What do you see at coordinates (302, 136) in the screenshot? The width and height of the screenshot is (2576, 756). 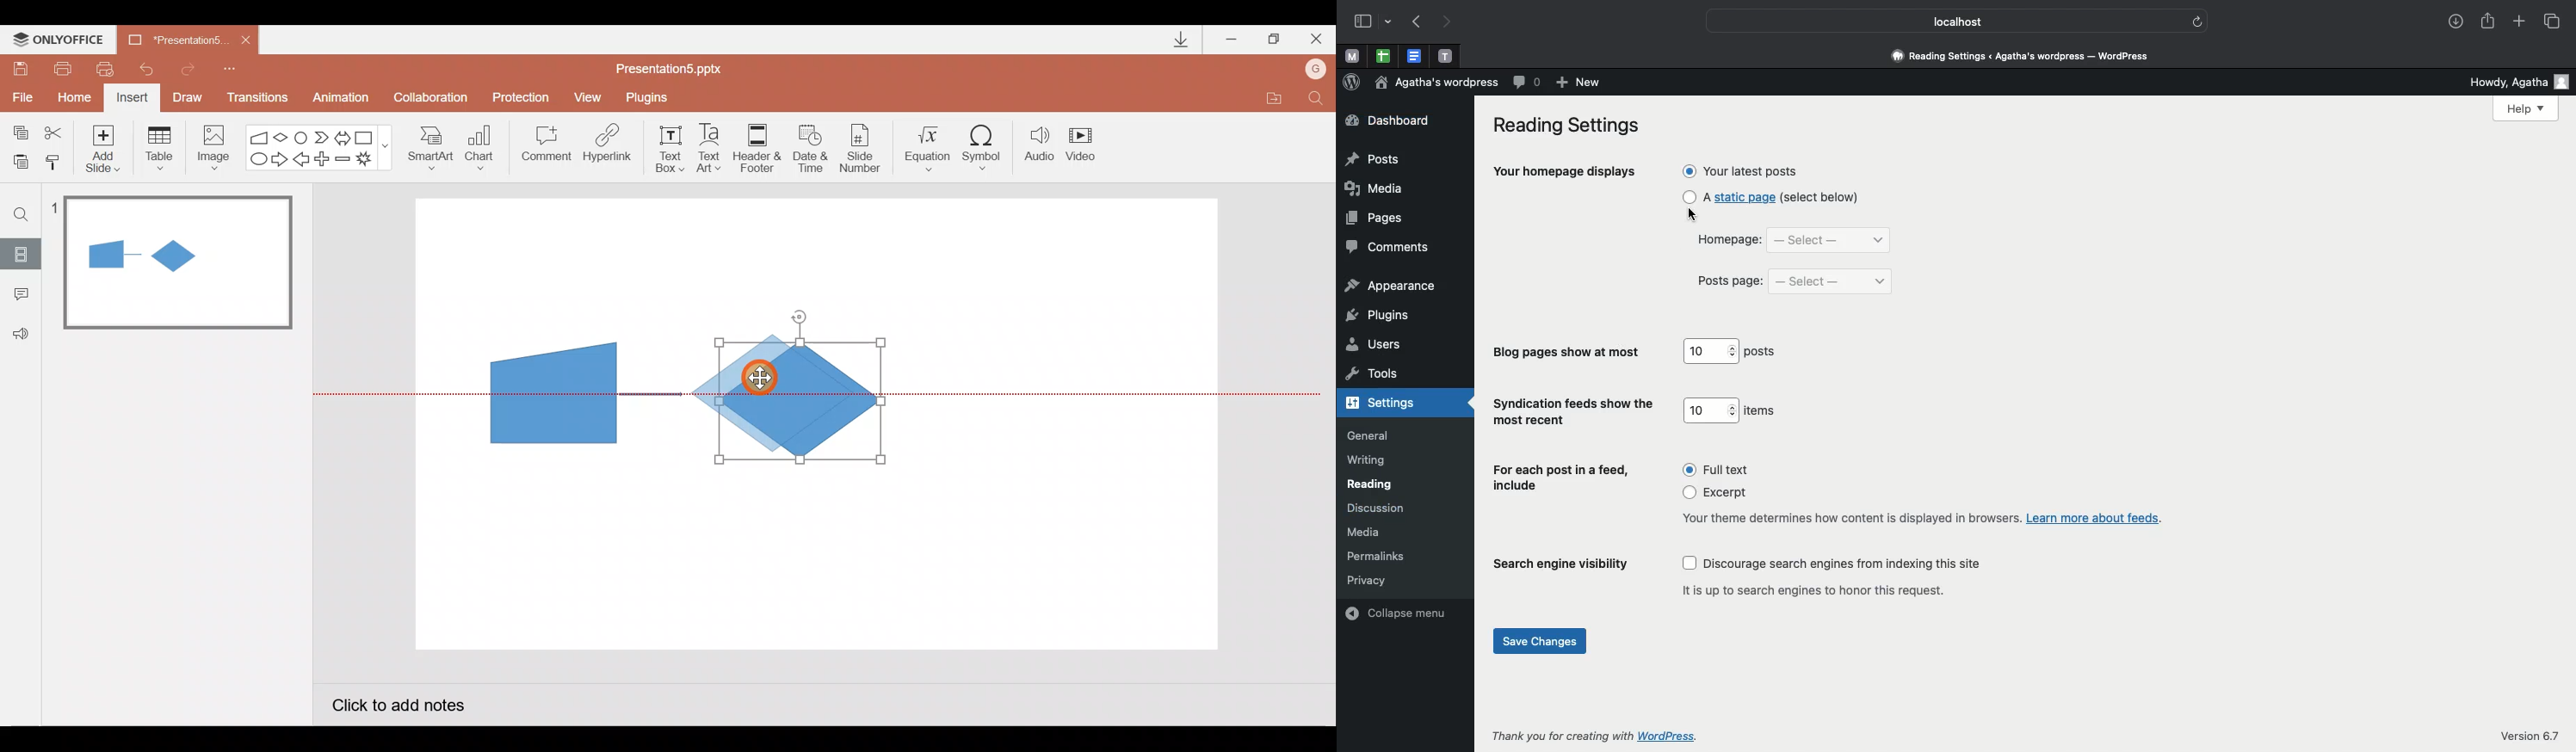 I see `Flowchart-connector` at bounding box center [302, 136].